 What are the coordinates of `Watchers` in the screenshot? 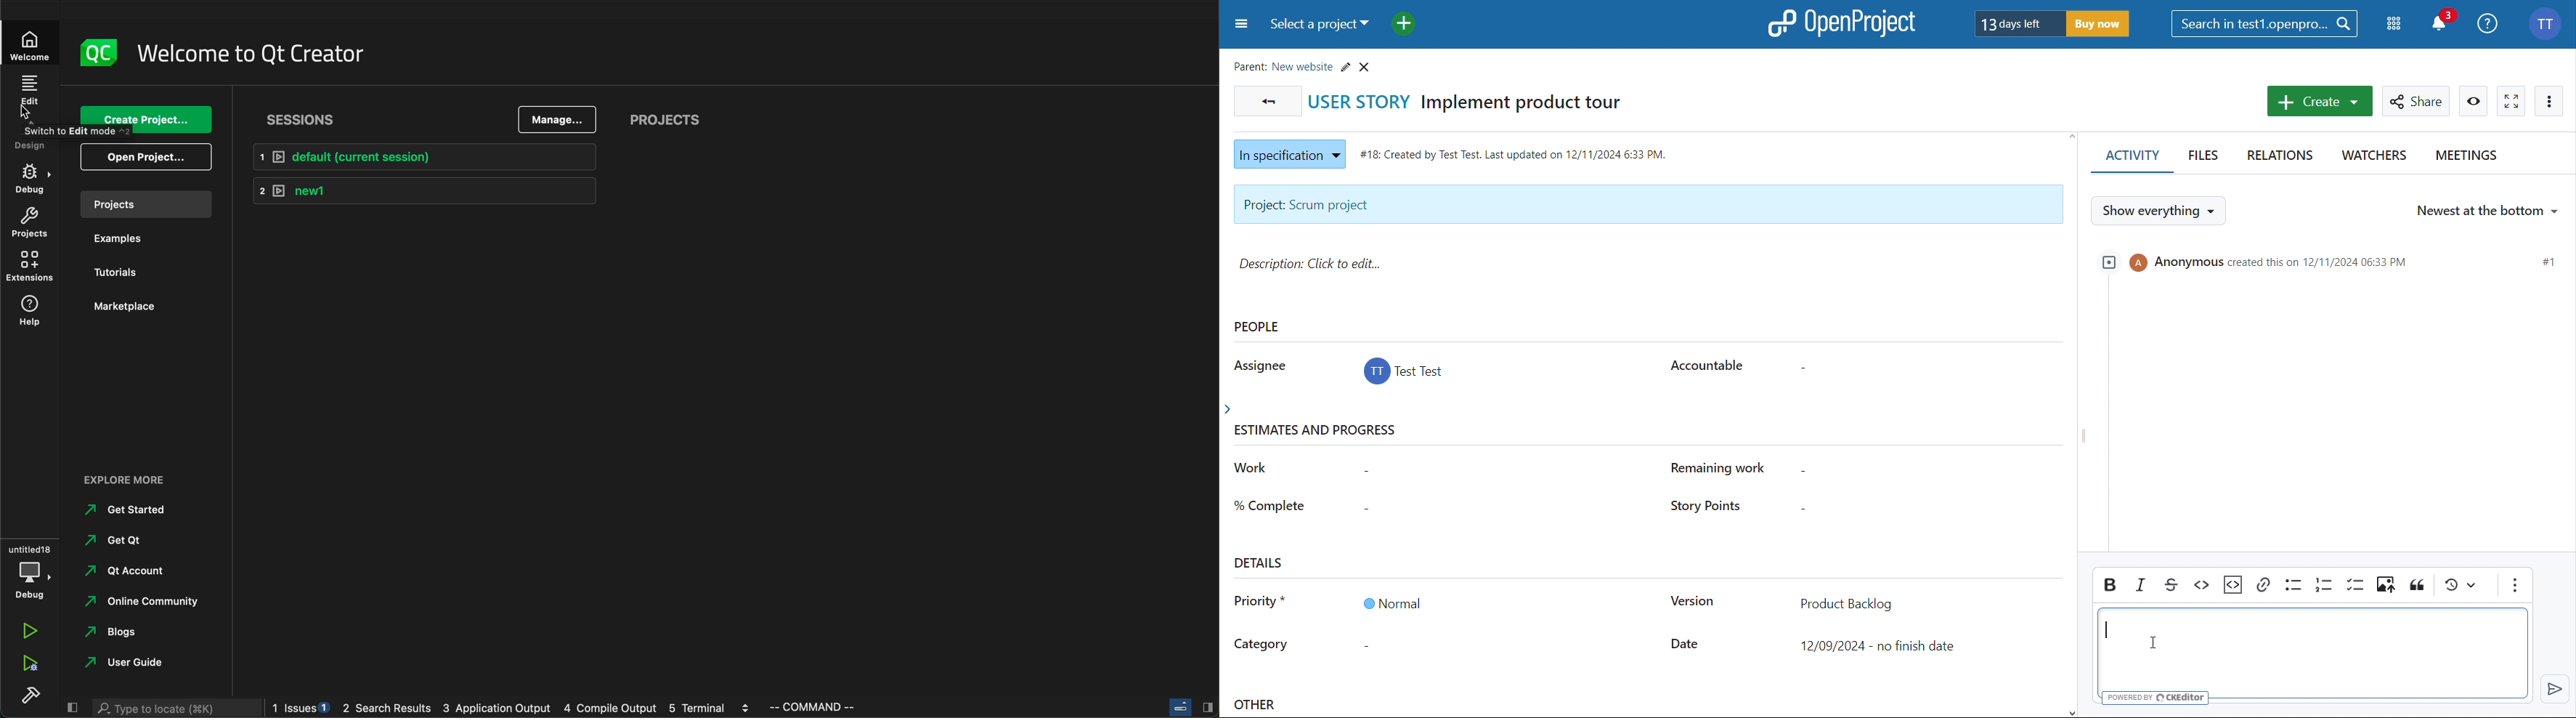 It's located at (2373, 158).